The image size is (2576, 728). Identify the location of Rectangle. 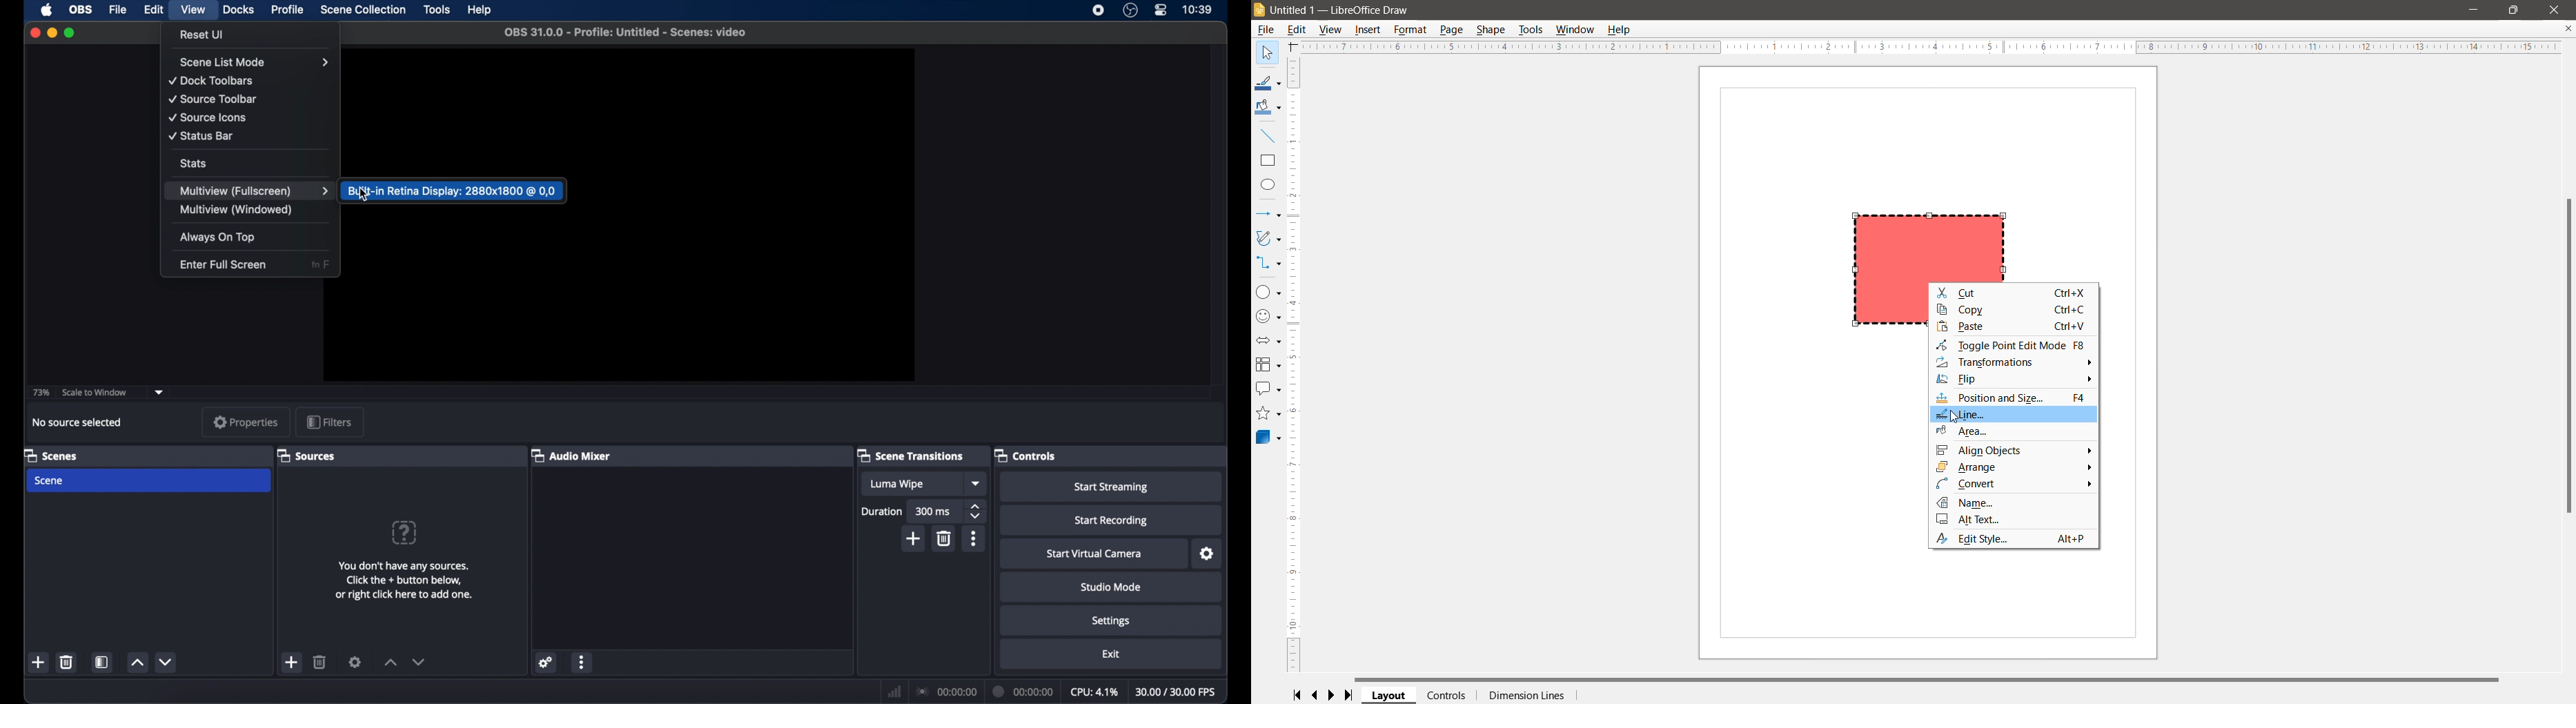
(1268, 161).